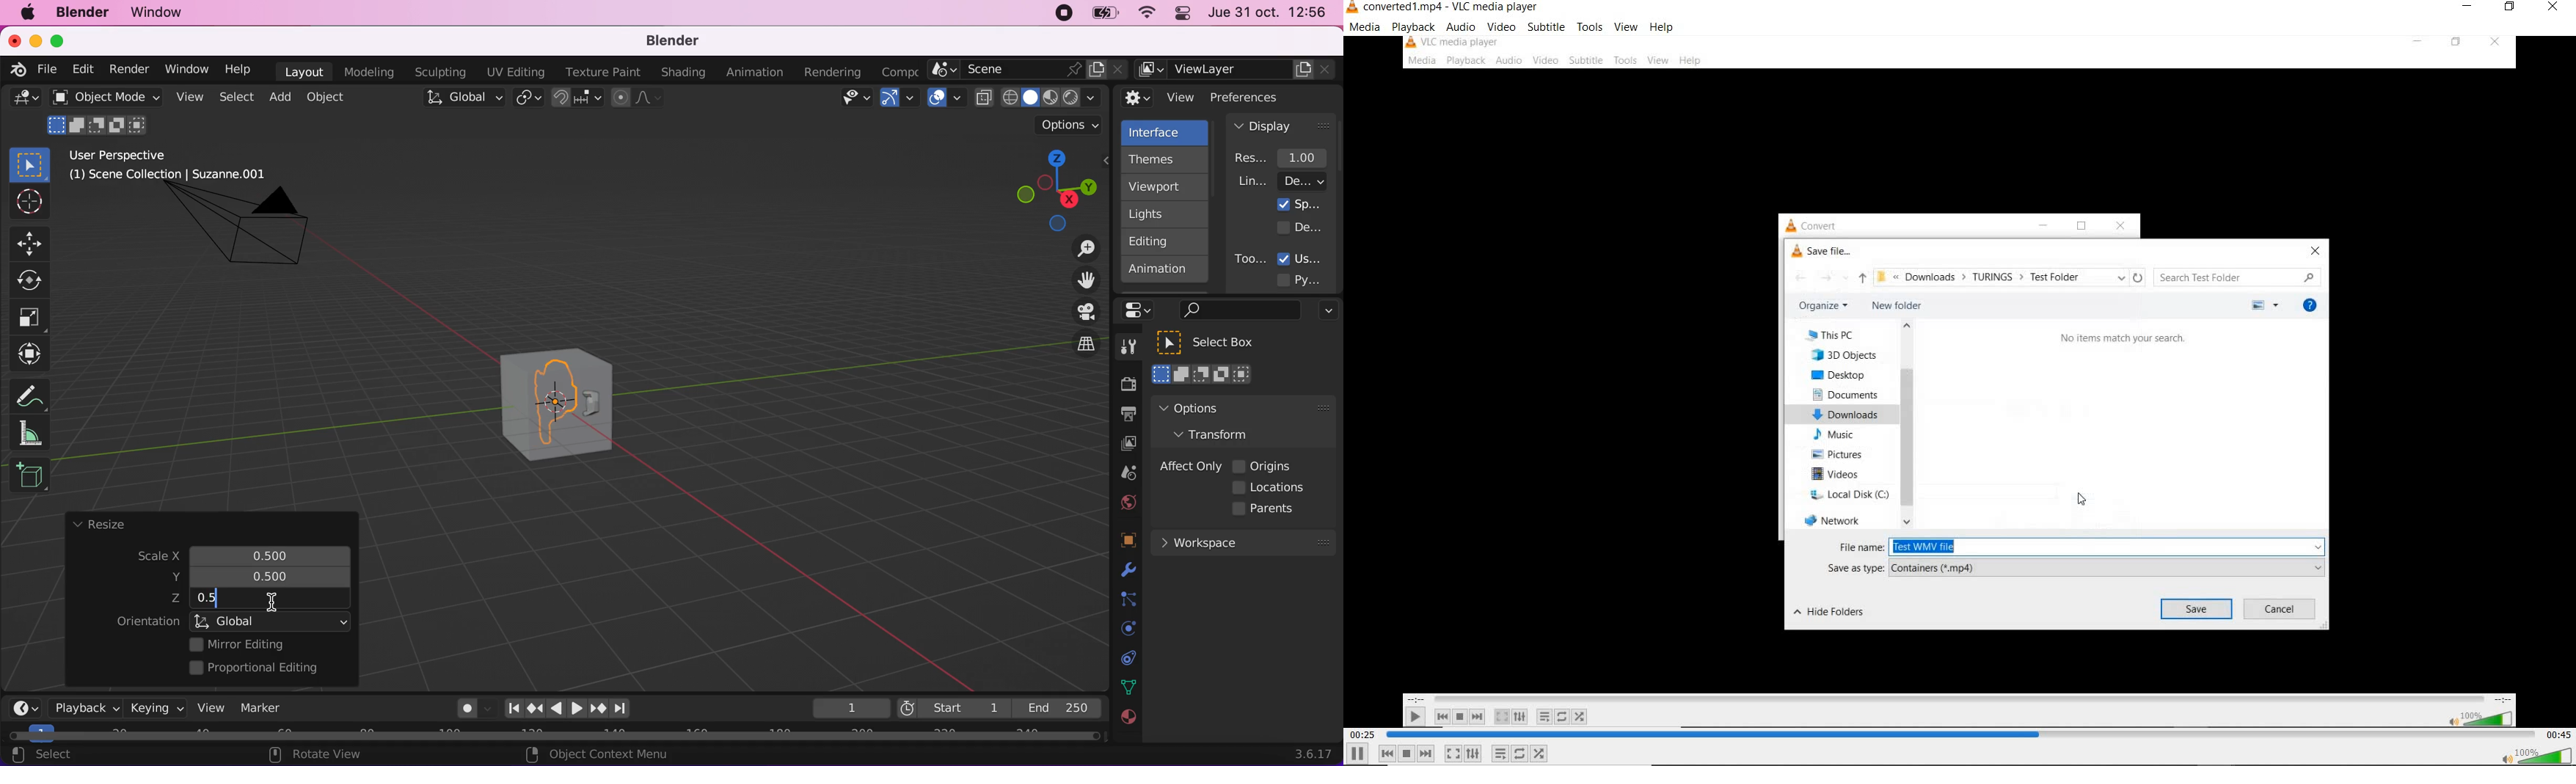 This screenshot has height=784, width=2576. I want to click on click to toggle between loop all, so click(1520, 754).